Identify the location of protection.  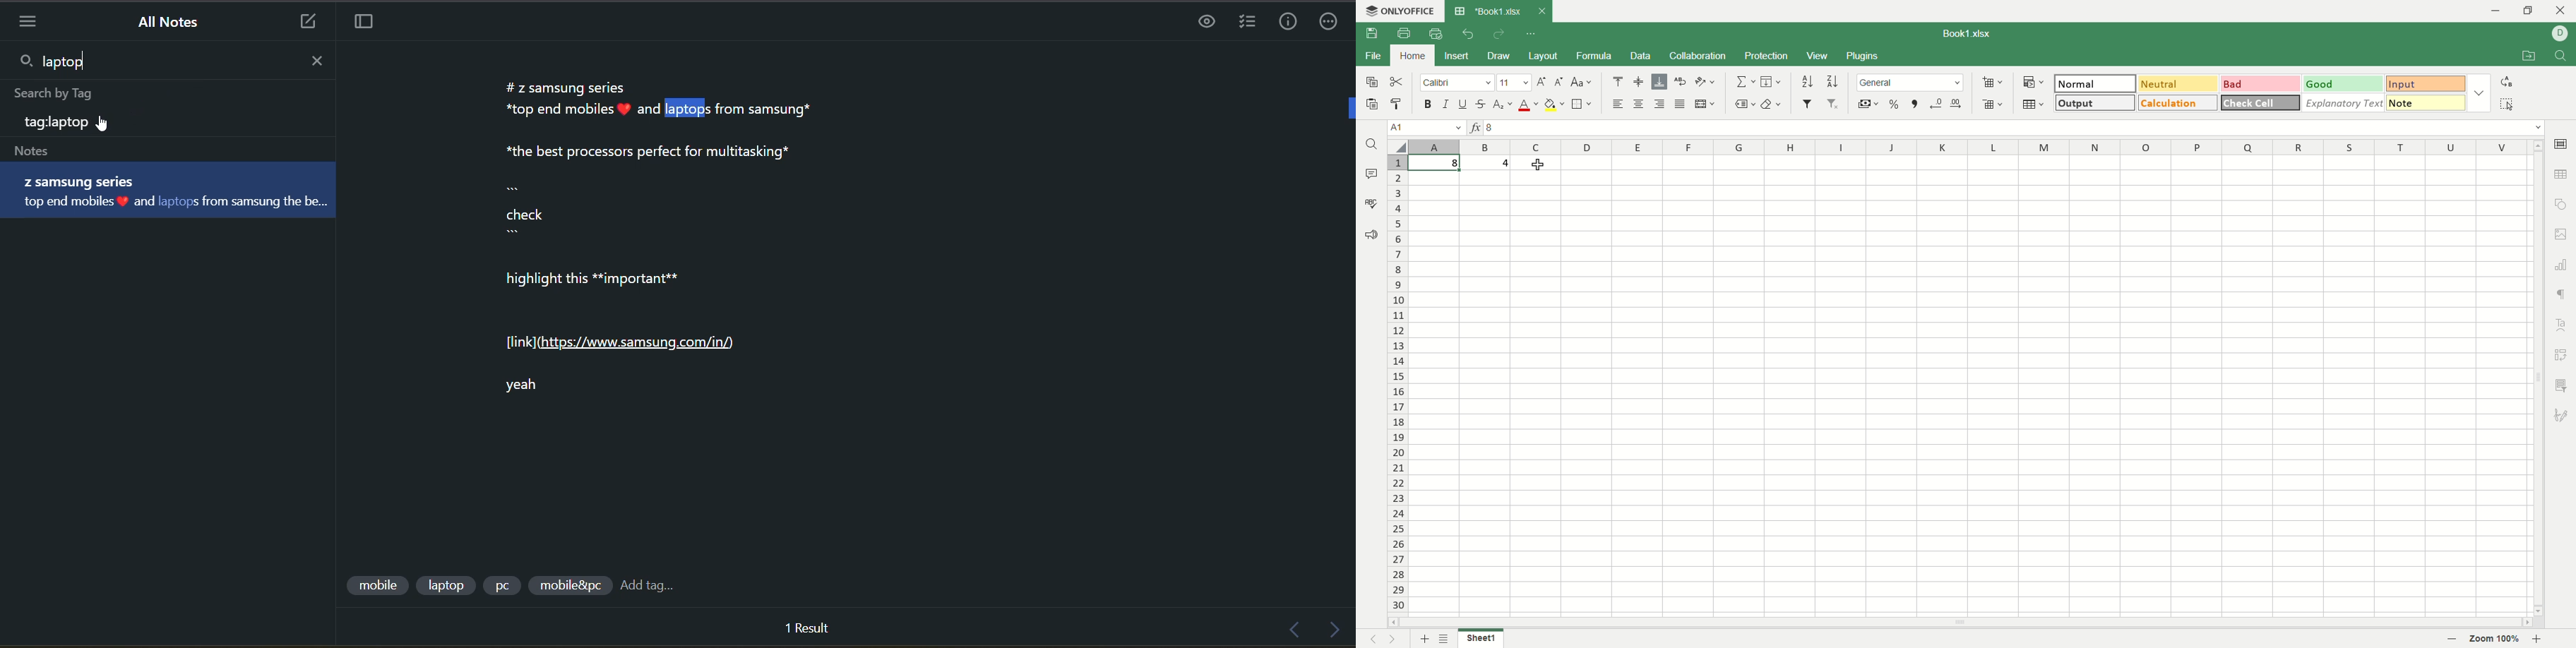
(1767, 57).